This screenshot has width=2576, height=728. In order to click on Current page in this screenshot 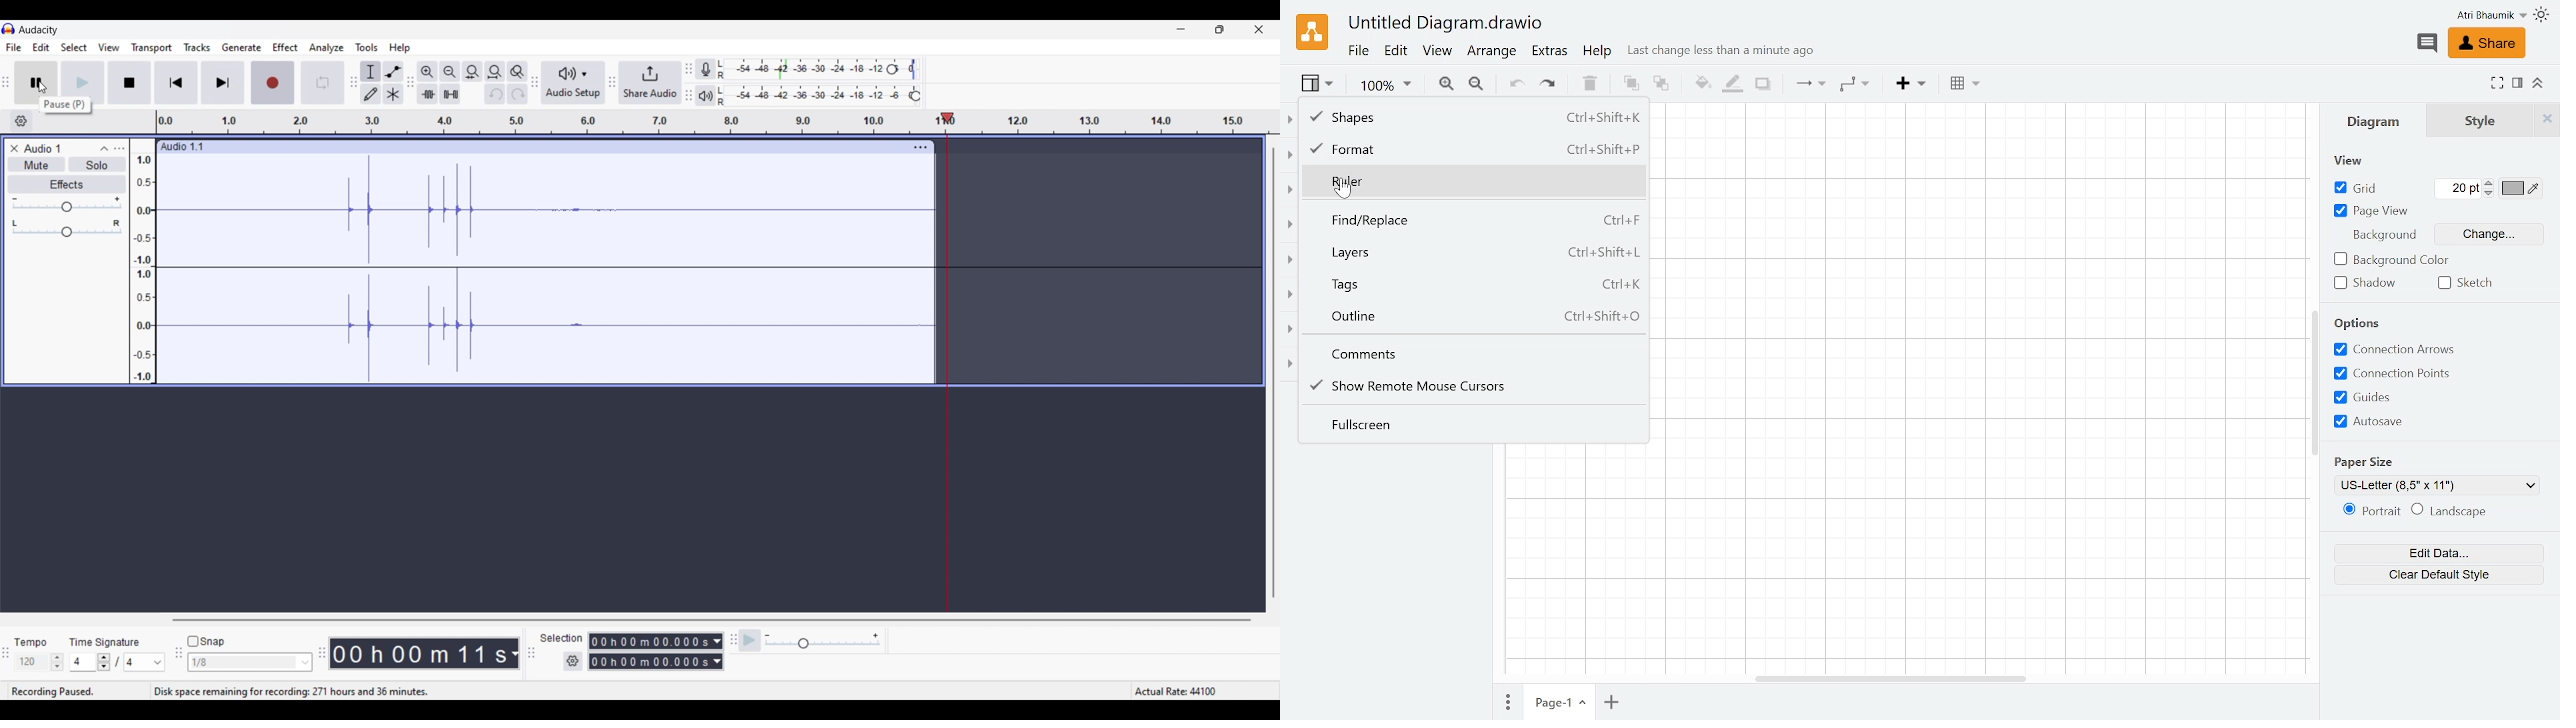, I will do `click(1561, 701)`.